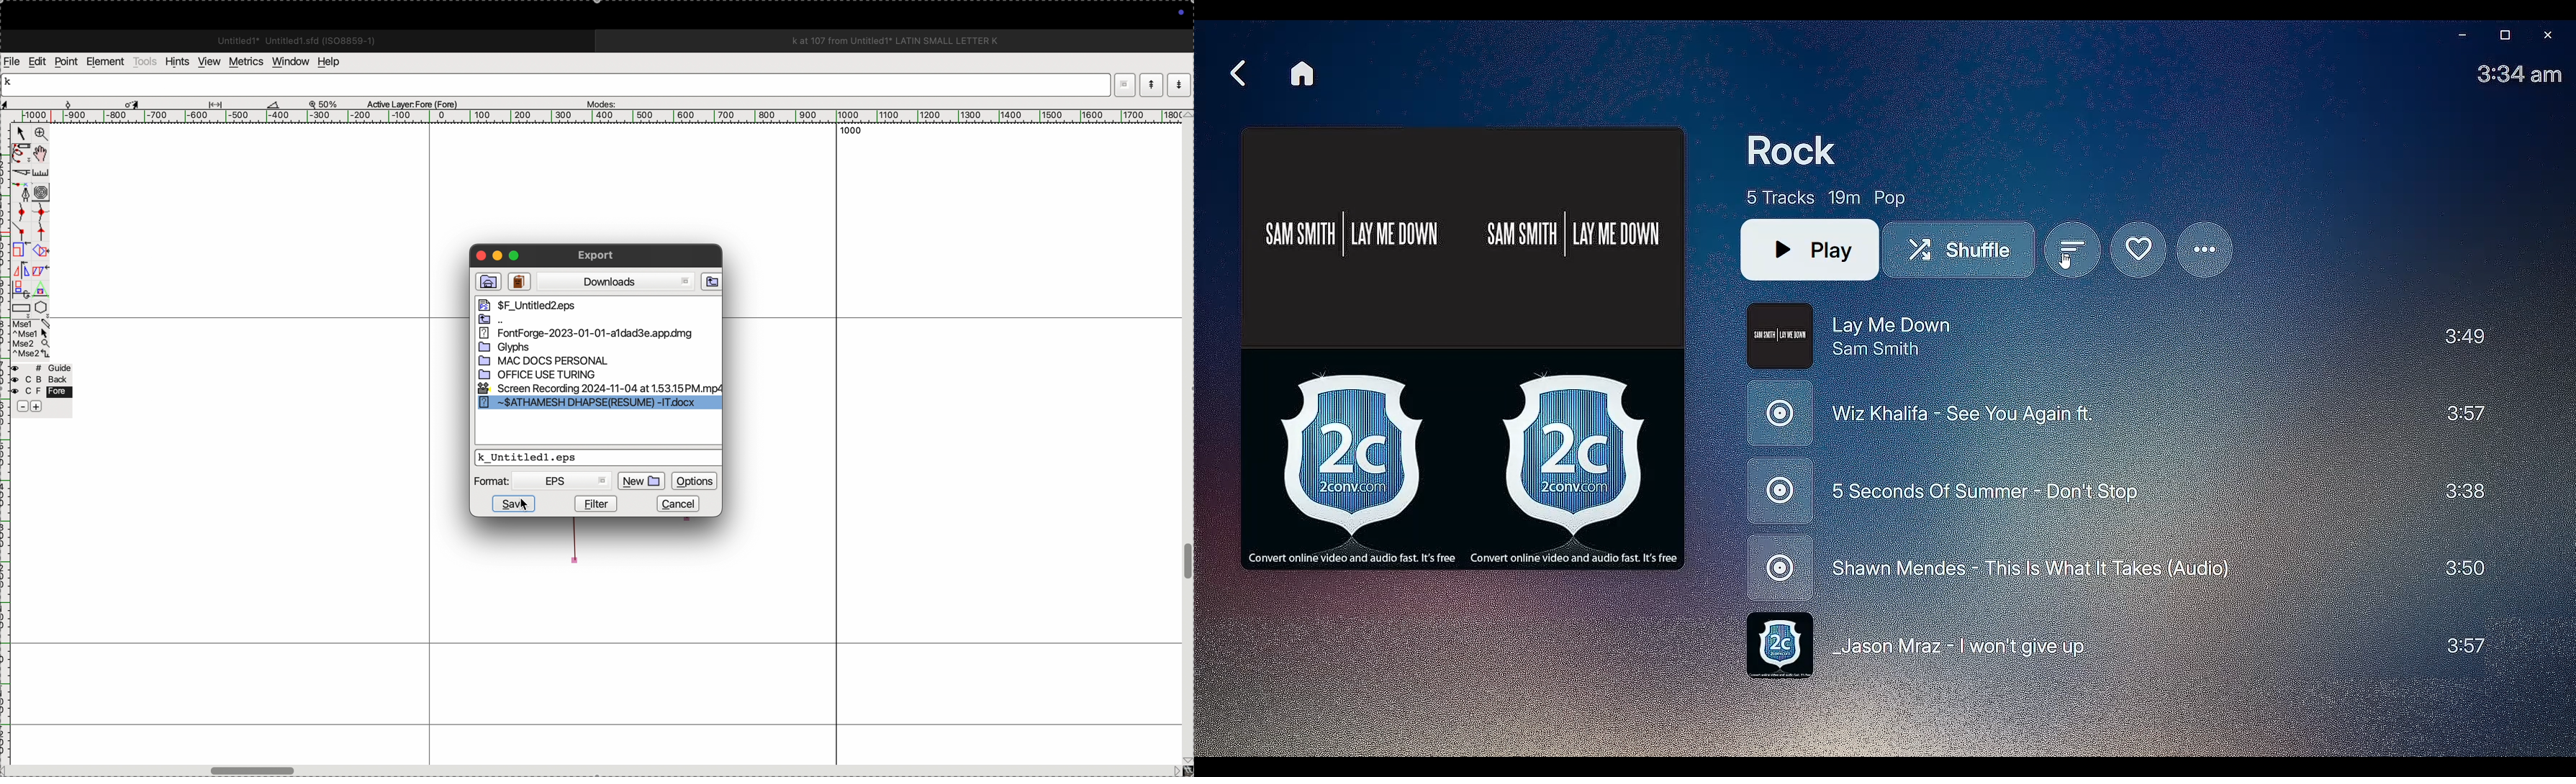 This screenshot has width=2576, height=784. What do you see at coordinates (206, 61) in the screenshot?
I see `view` at bounding box center [206, 61].